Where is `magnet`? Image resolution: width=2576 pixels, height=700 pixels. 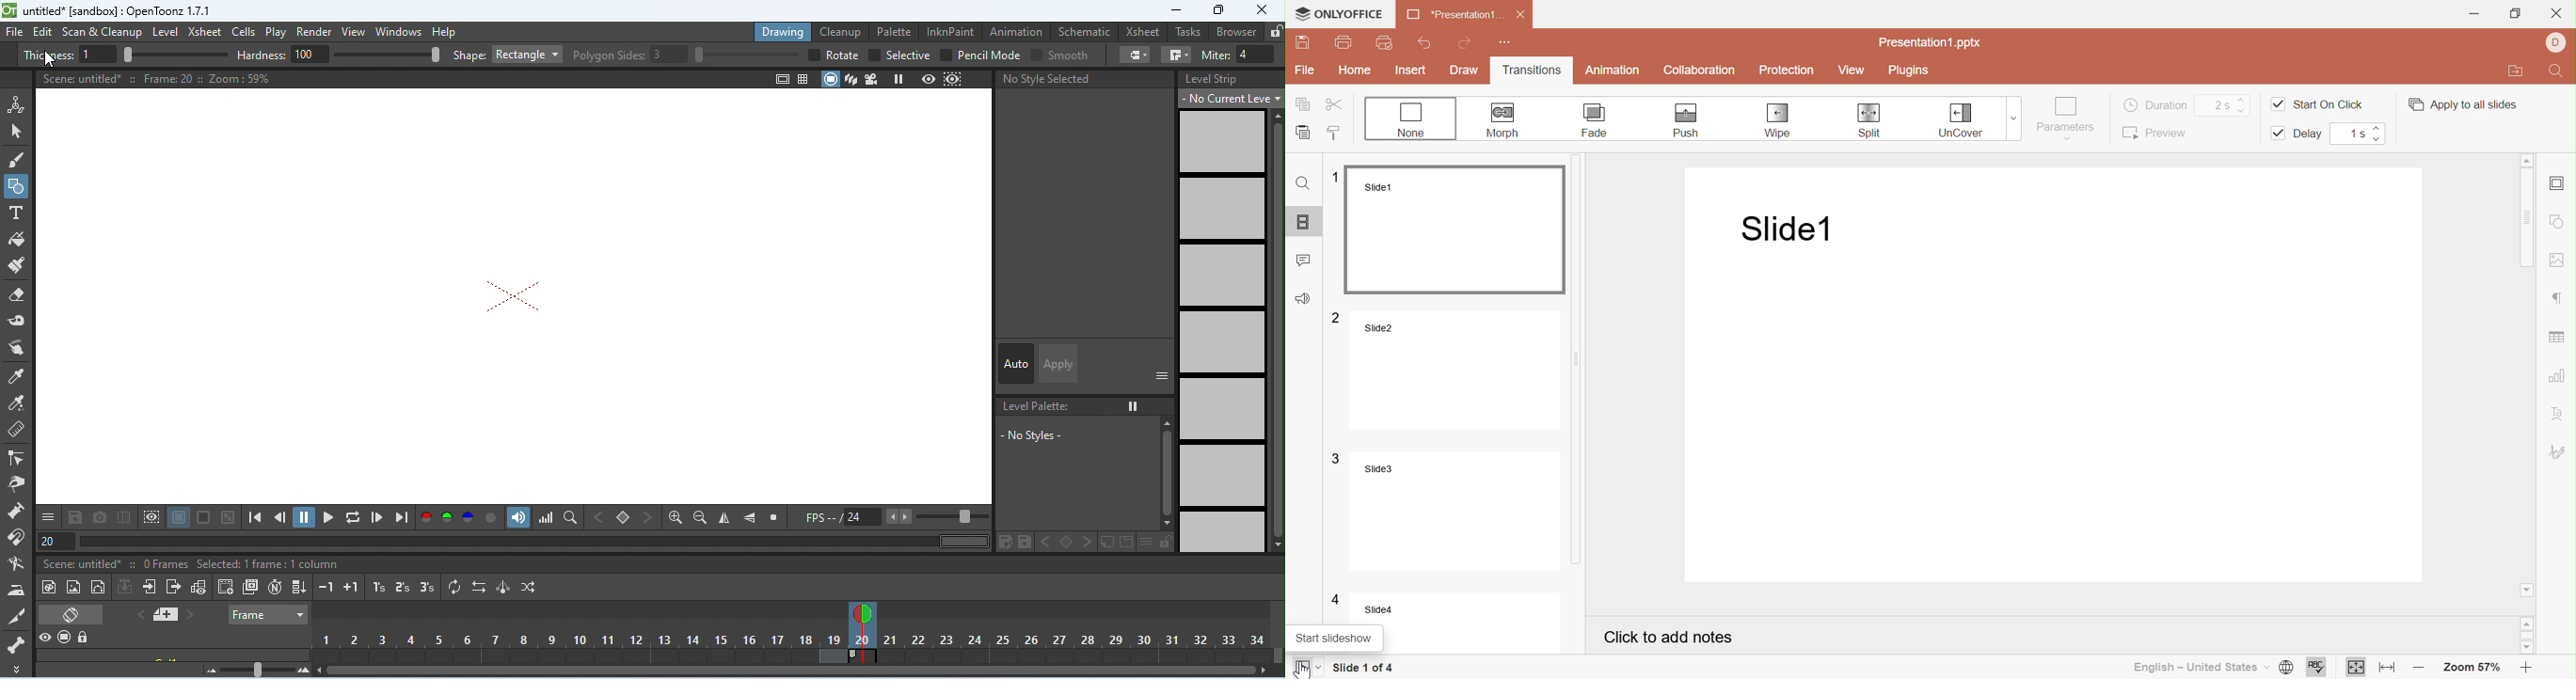 magnet is located at coordinates (17, 535).